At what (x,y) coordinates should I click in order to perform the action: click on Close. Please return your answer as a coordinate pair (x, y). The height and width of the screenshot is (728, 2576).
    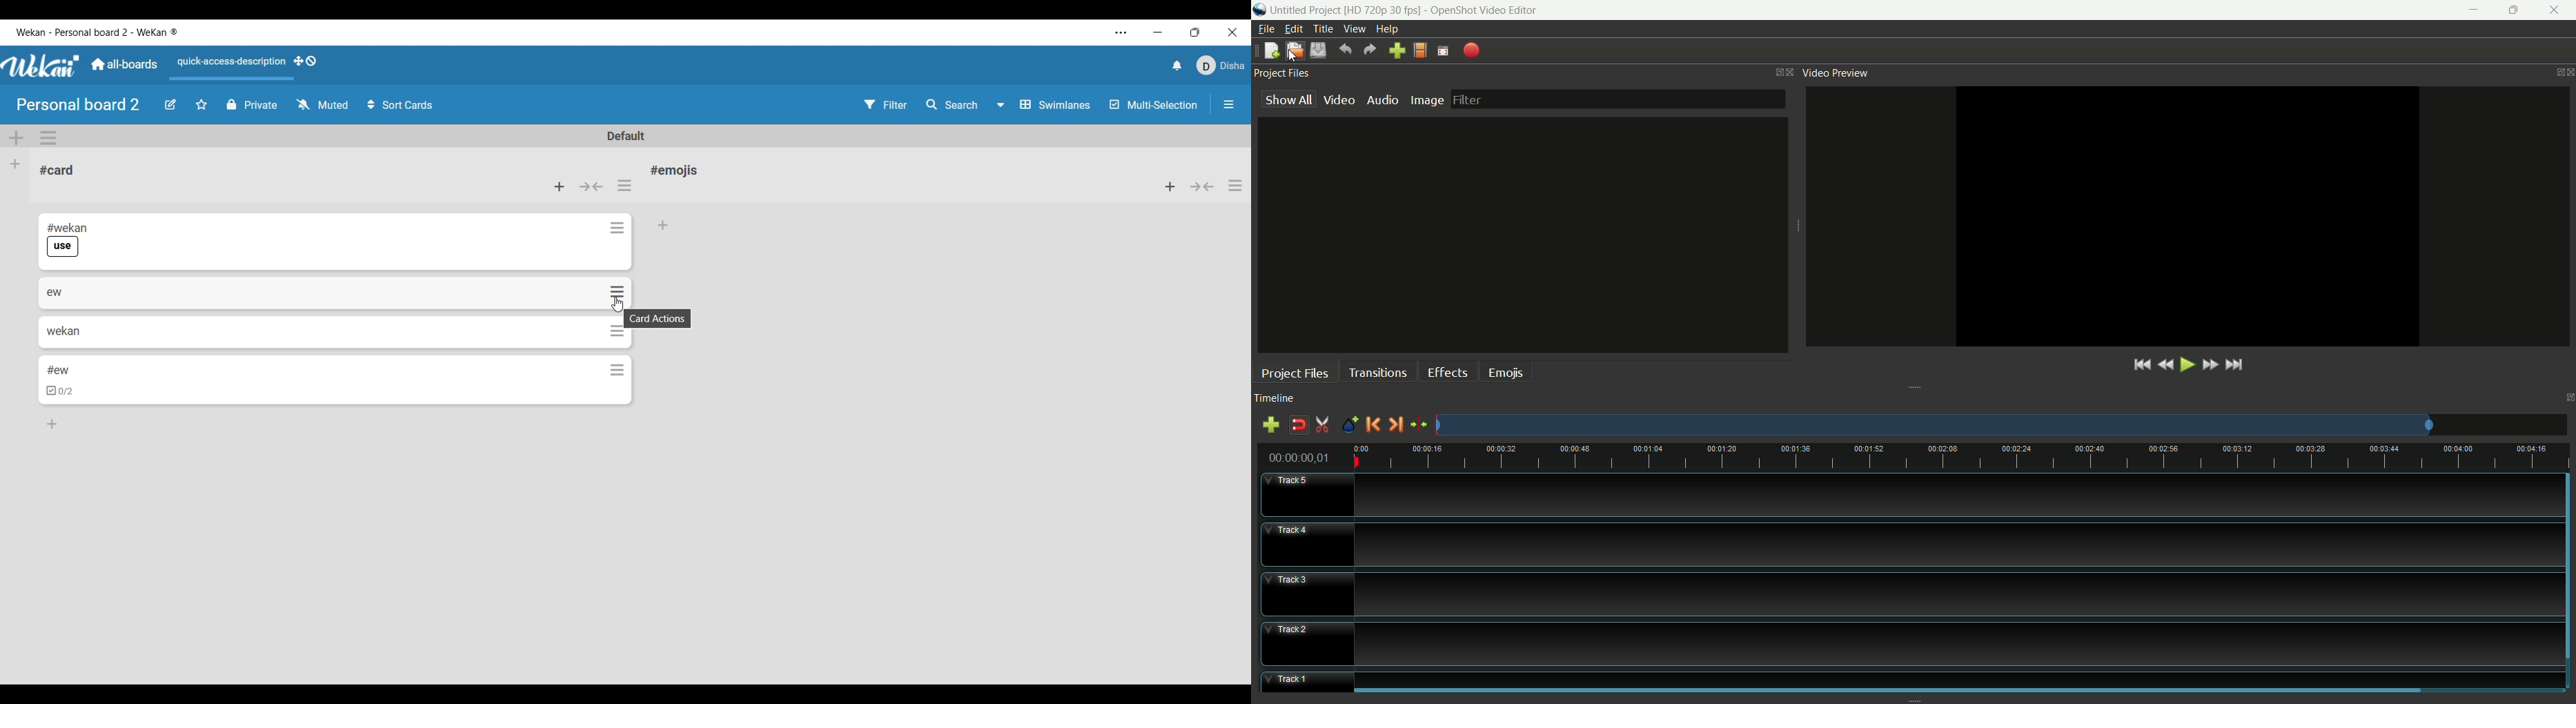
    Looking at the image, I should click on (1787, 69).